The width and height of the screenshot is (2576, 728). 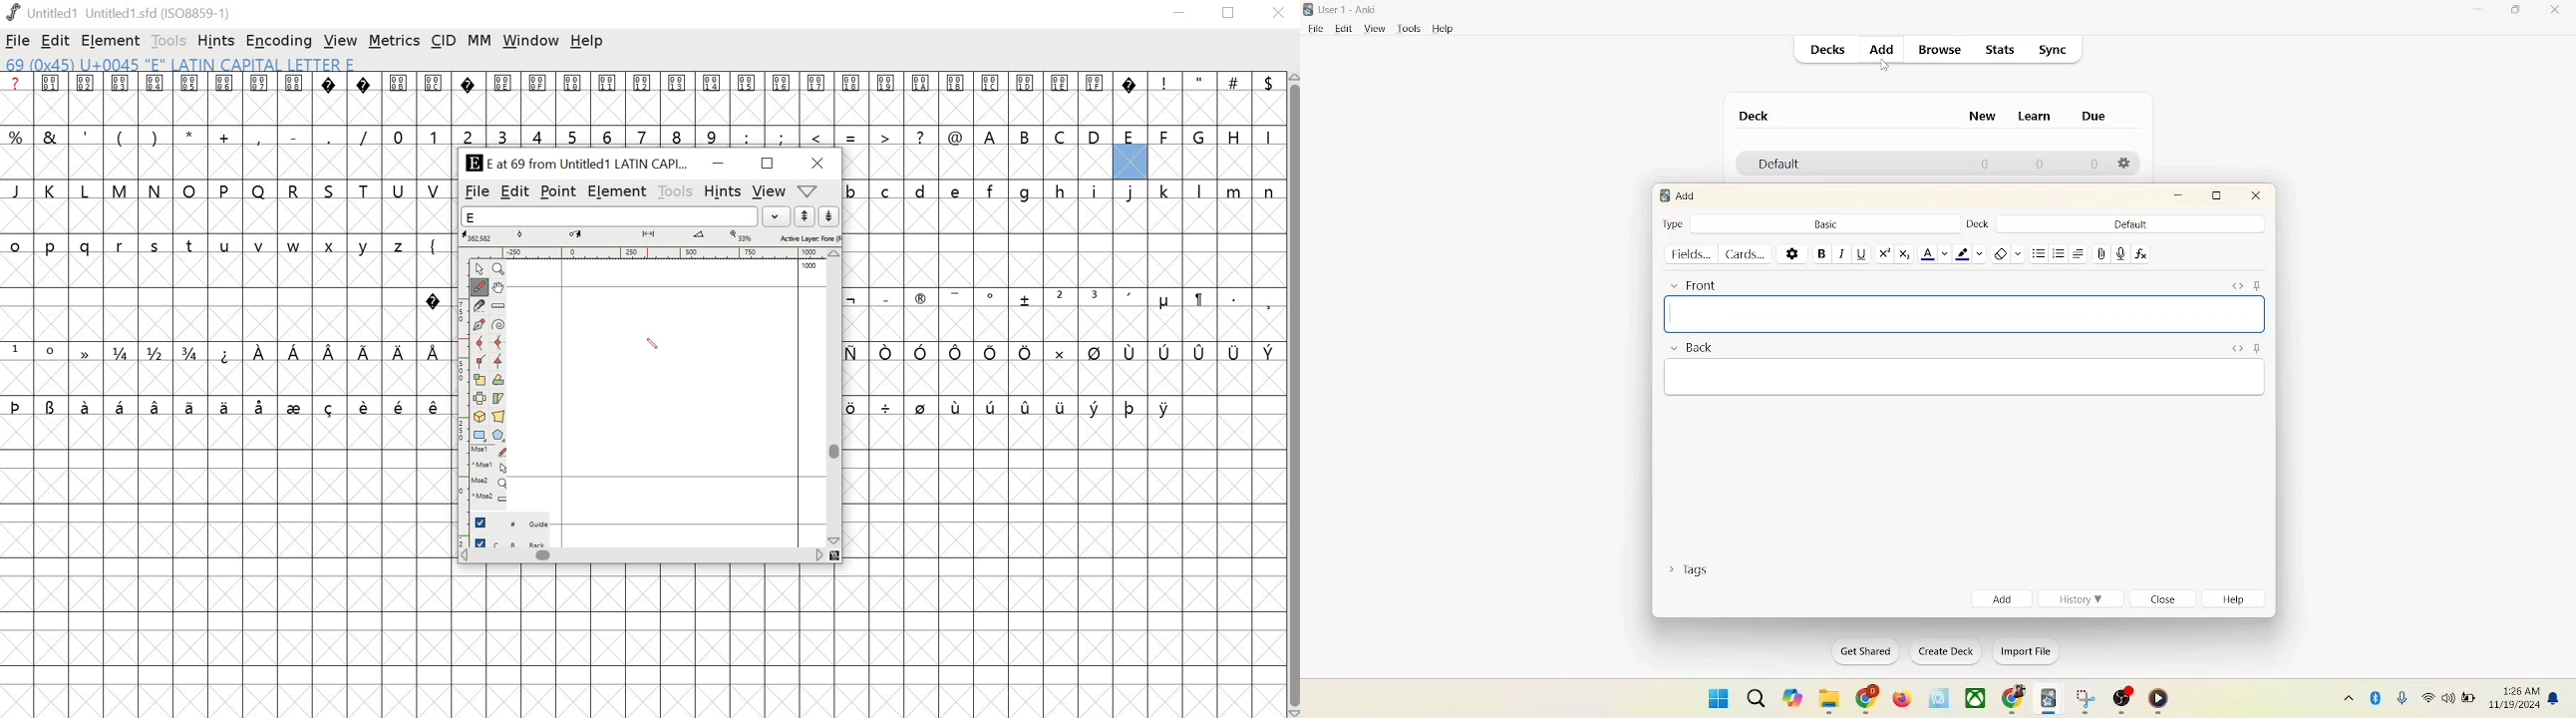 What do you see at coordinates (2082, 599) in the screenshot?
I see `history` at bounding box center [2082, 599].